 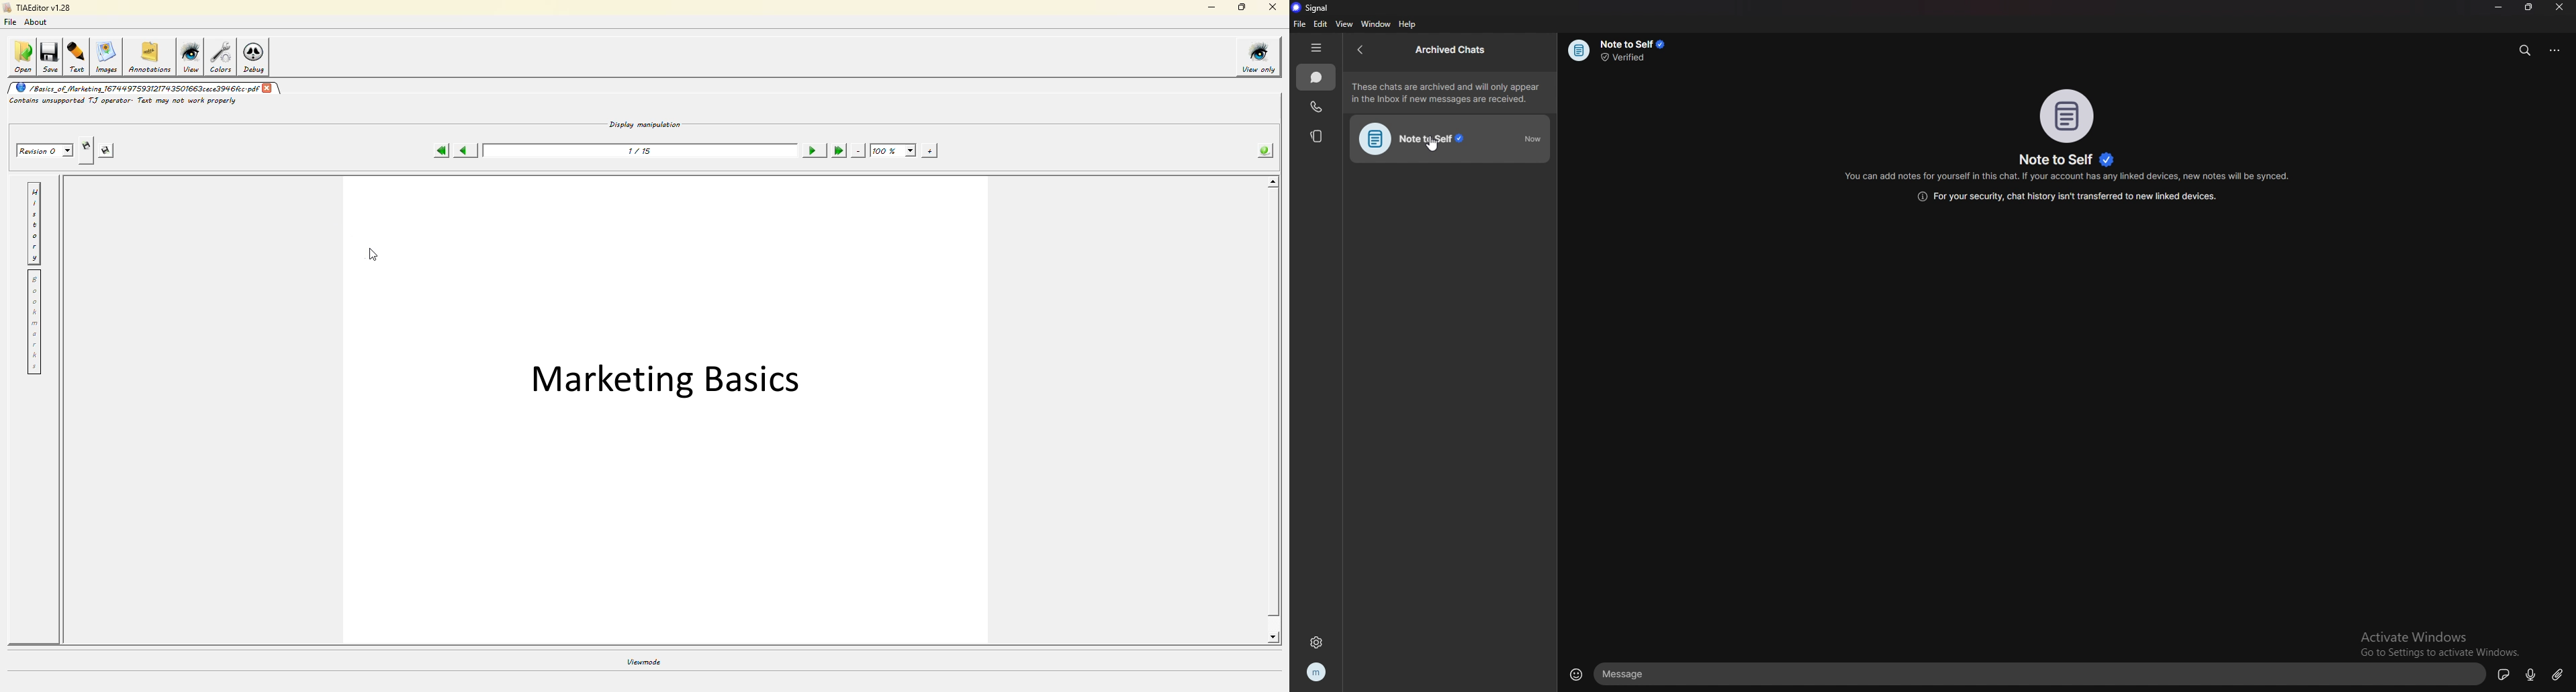 What do you see at coordinates (1450, 139) in the screenshot?
I see `note to self` at bounding box center [1450, 139].